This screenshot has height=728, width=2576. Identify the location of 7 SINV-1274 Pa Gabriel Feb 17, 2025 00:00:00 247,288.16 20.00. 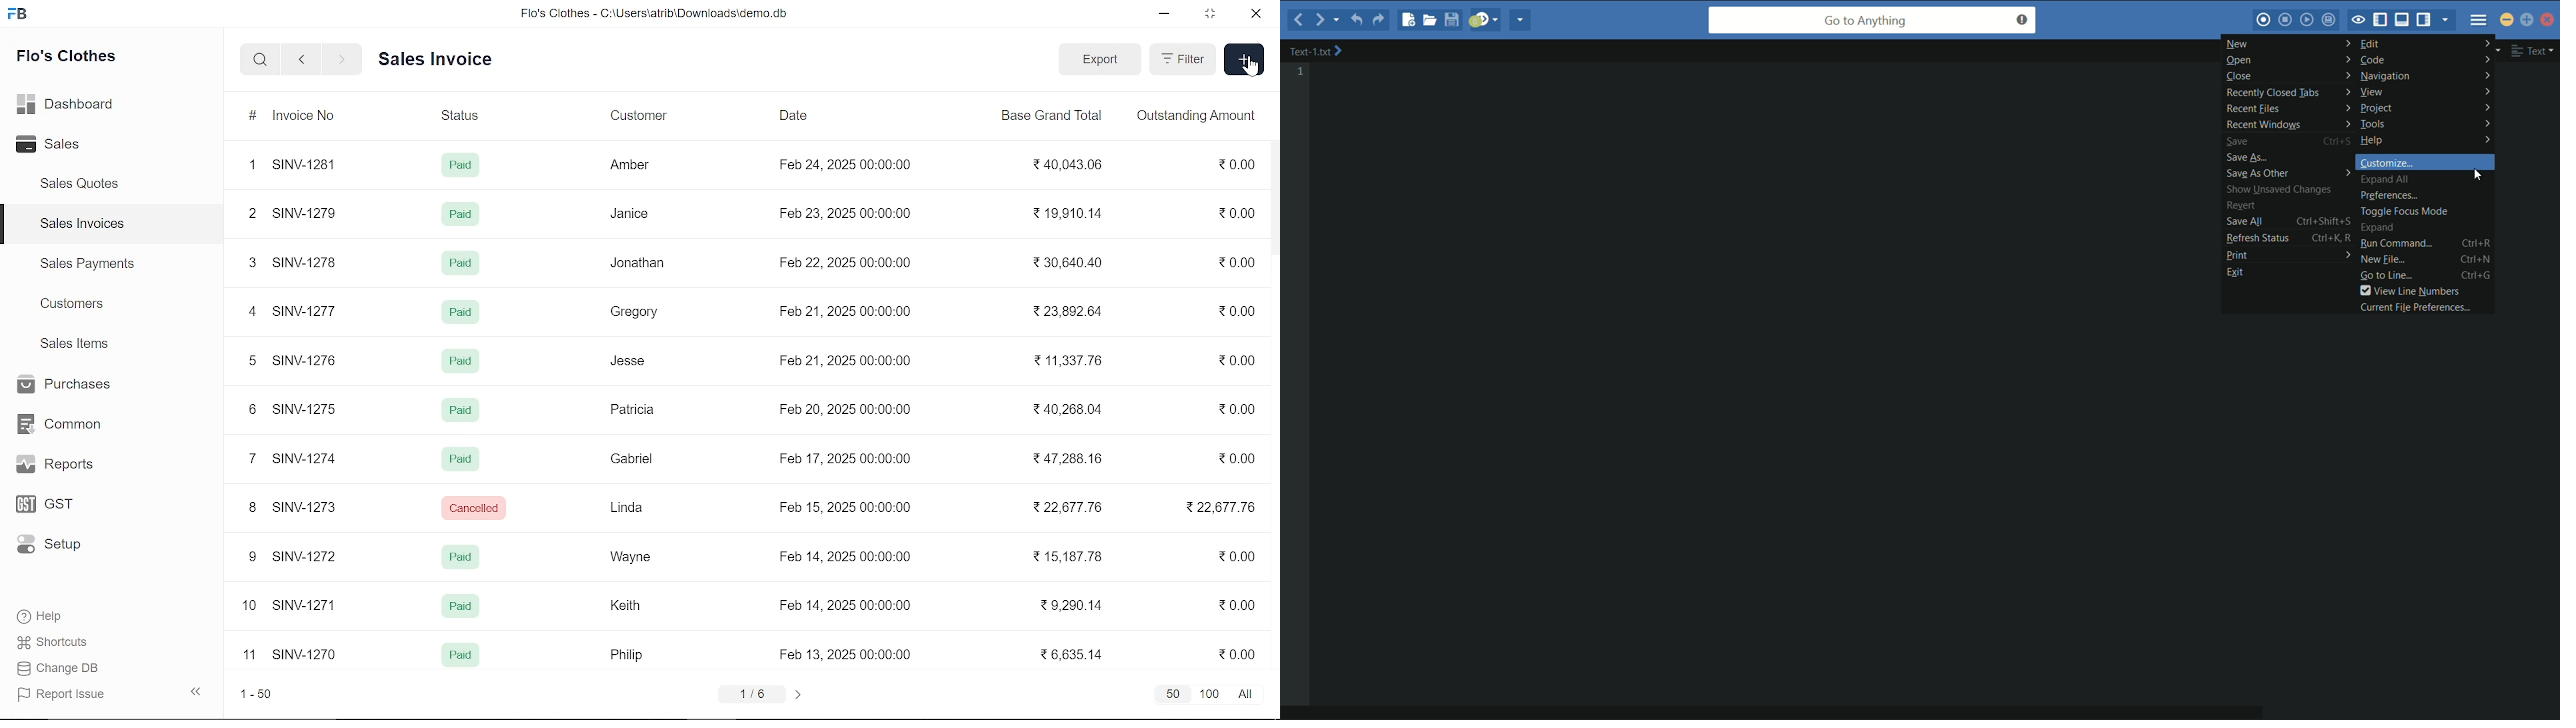
(748, 460).